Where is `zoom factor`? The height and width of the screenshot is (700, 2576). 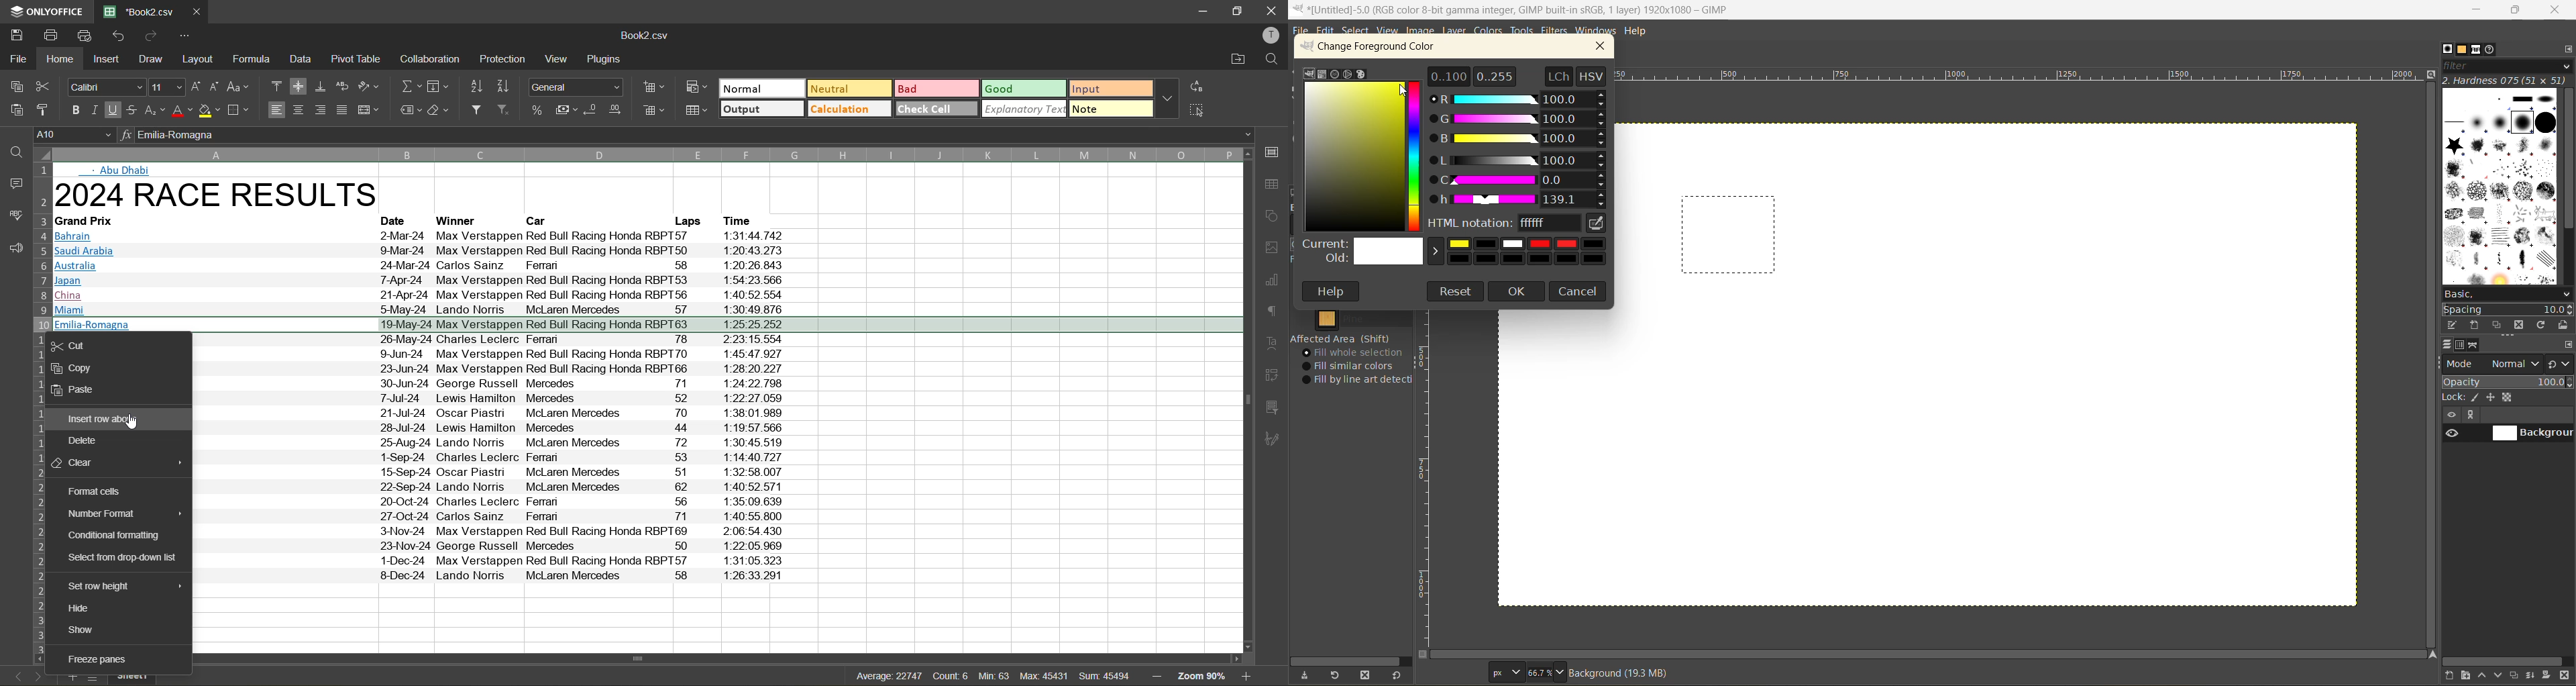 zoom factor is located at coordinates (1201, 676).